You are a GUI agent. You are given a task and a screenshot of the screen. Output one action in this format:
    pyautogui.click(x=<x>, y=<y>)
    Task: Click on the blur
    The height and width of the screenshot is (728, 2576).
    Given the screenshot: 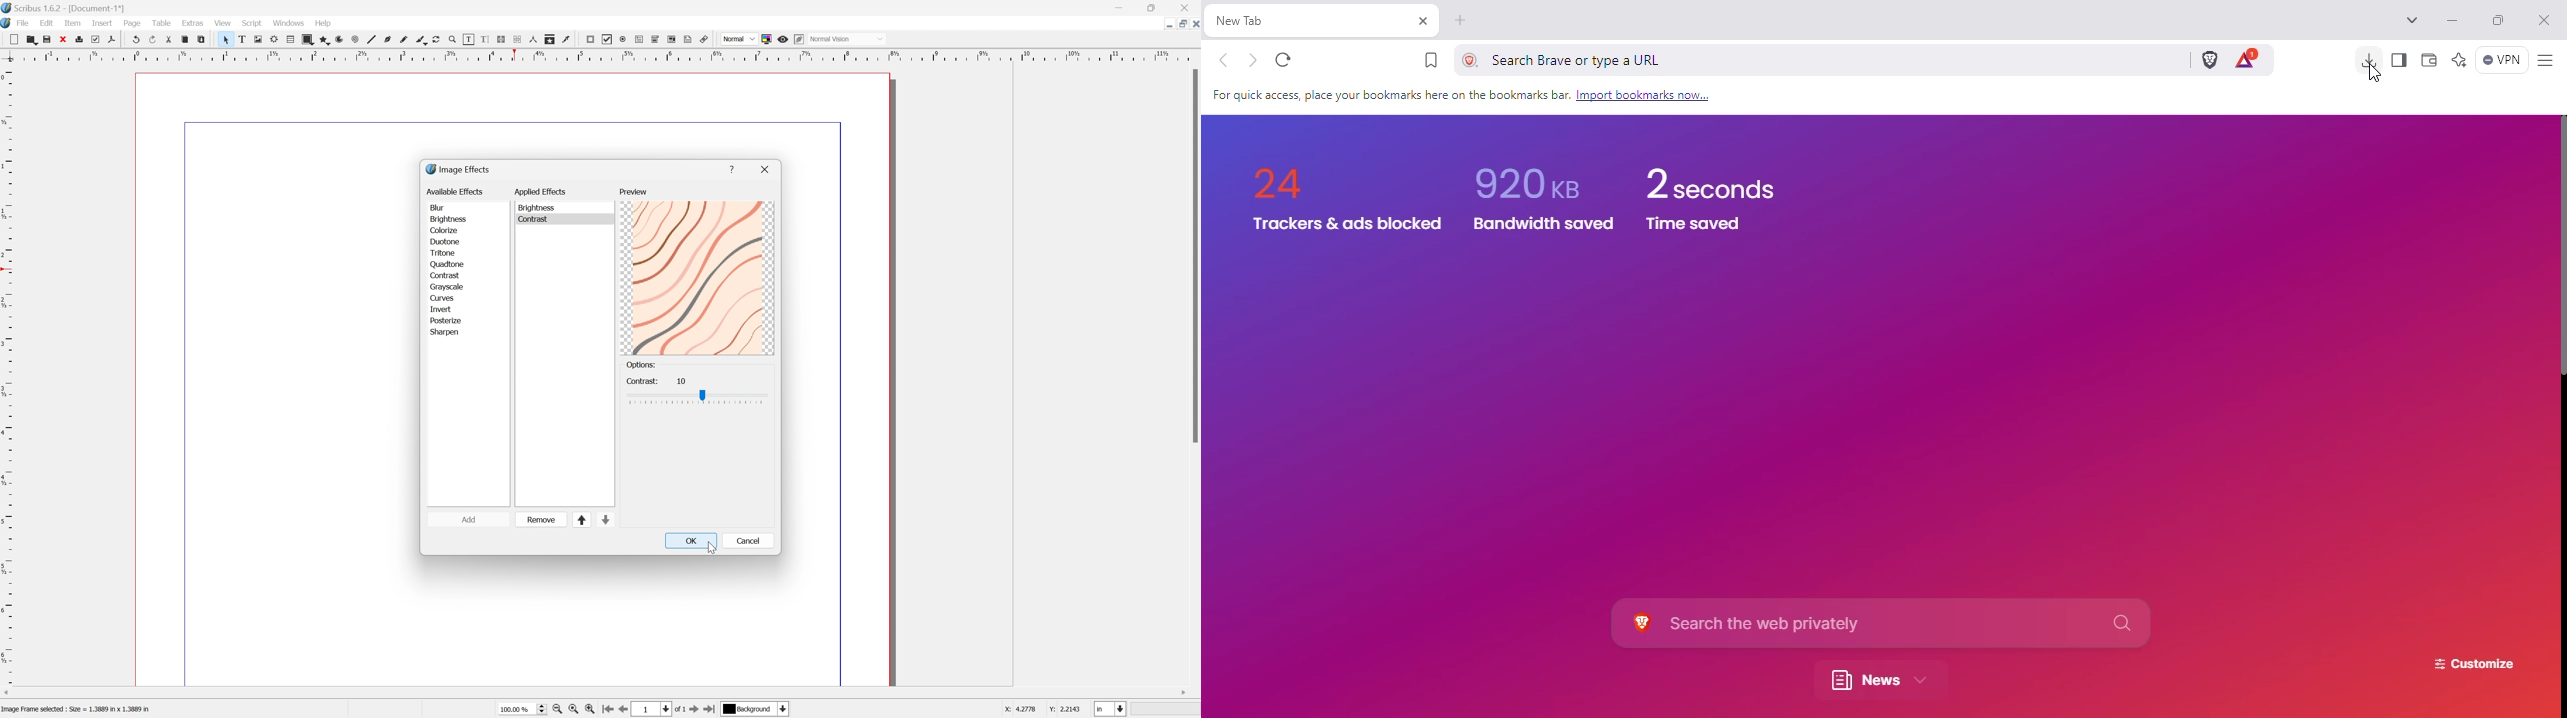 What is the action you would take?
    pyautogui.click(x=440, y=206)
    